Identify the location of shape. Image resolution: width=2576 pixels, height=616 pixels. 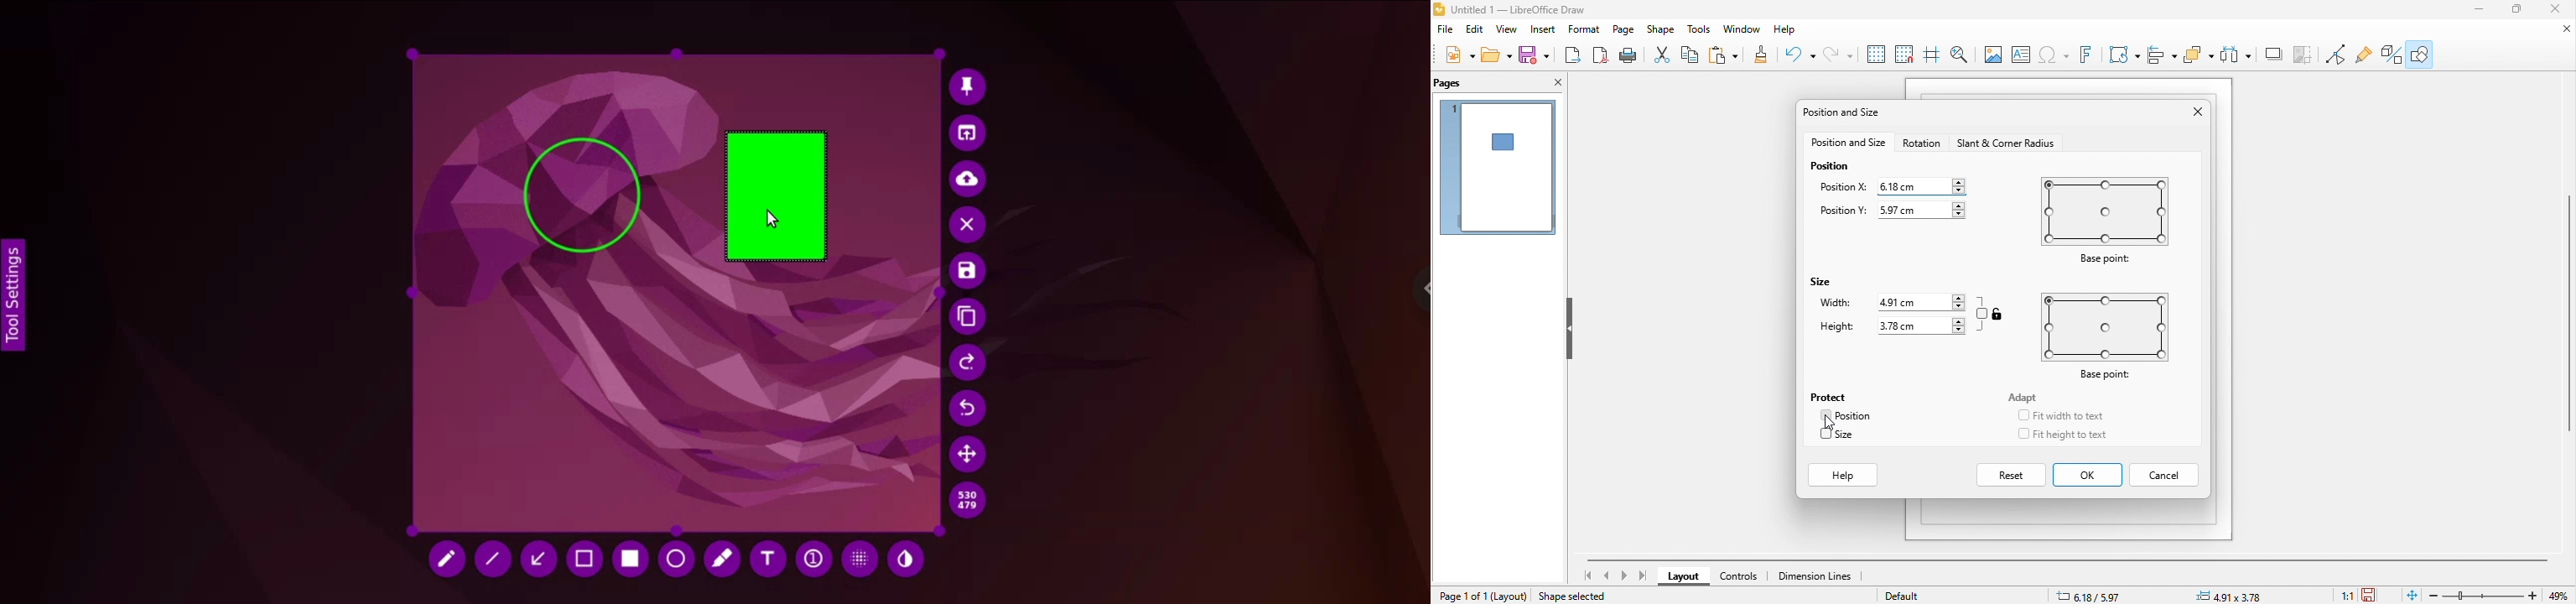
(1661, 31).